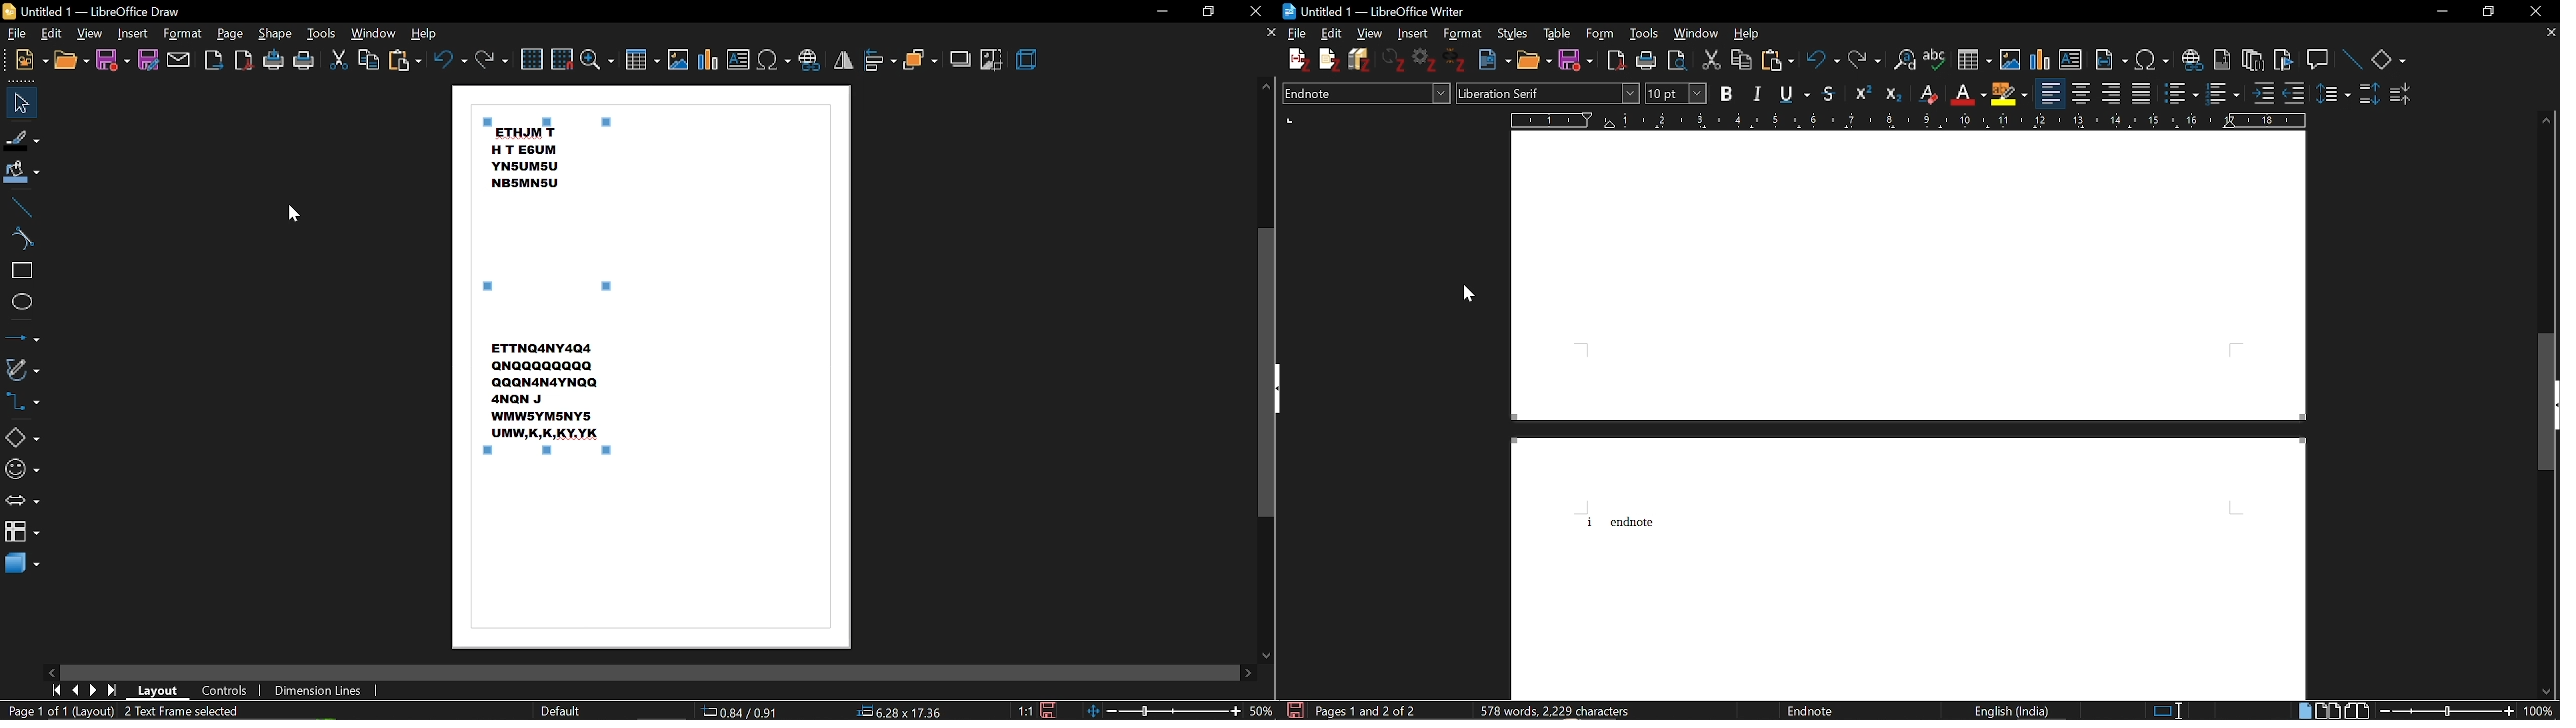  Describe the element at coordinates (2334, 95) in the screenshot. I see `Sideline spacing` at that location.